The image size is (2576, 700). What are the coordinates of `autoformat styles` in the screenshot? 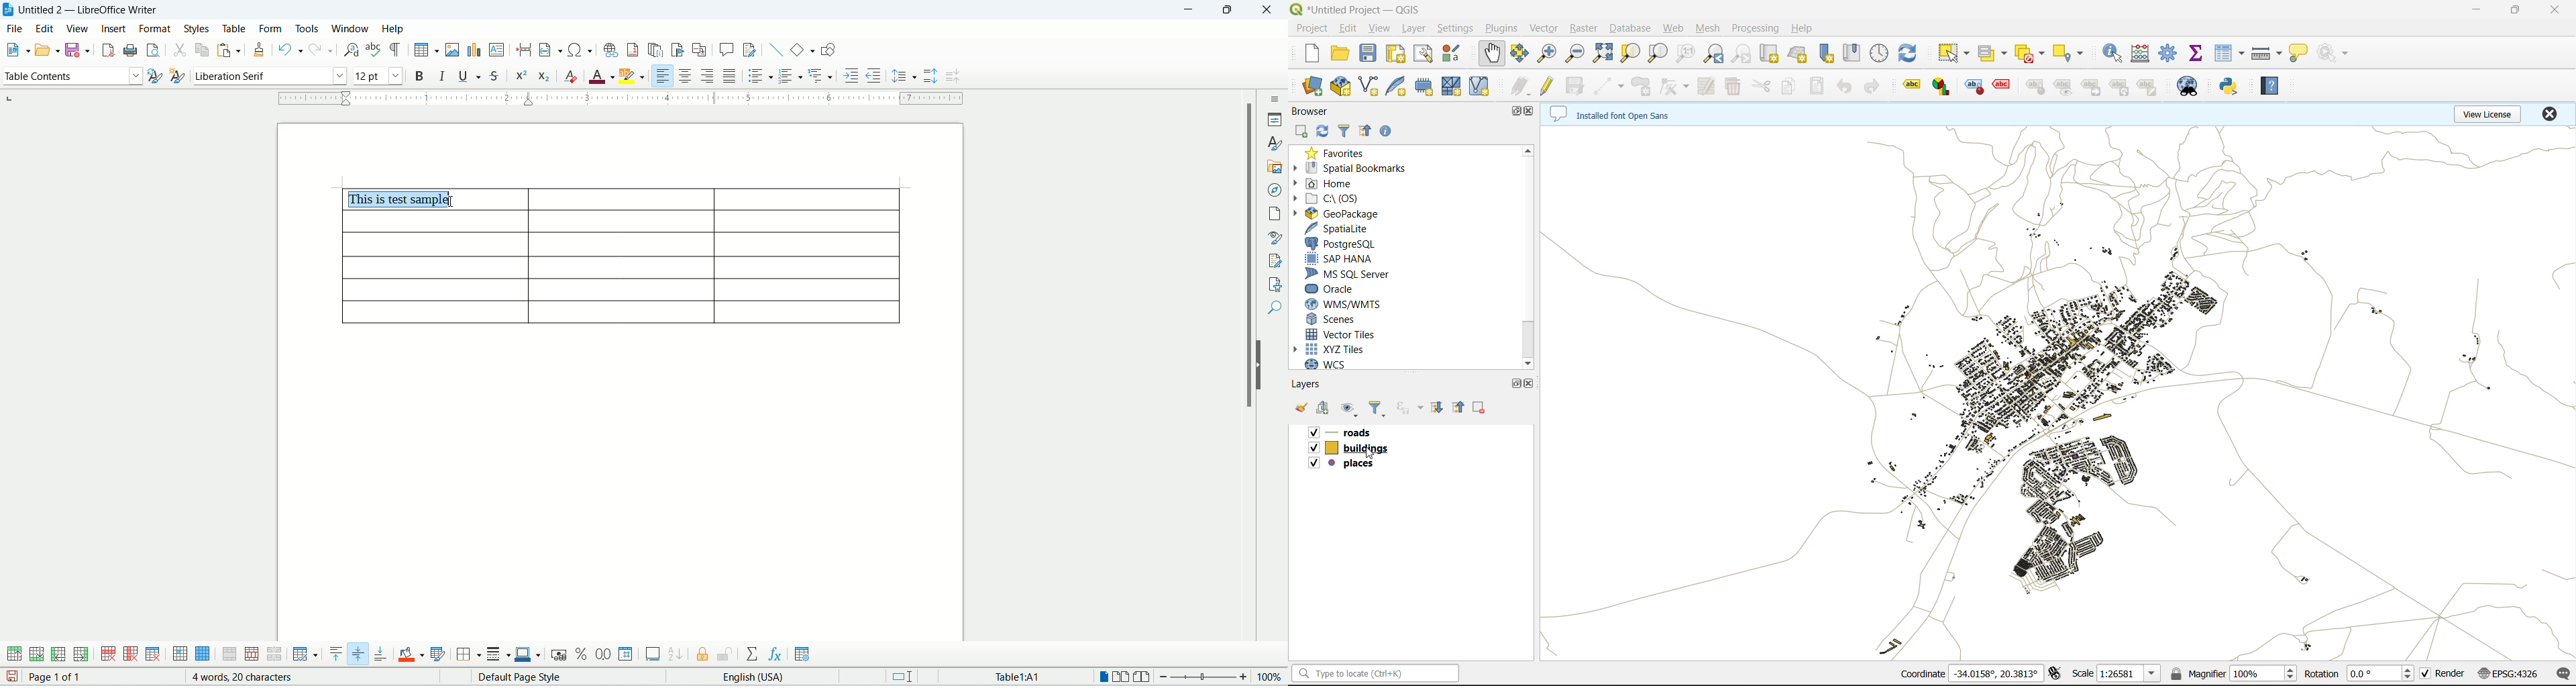 It's located at (439, 654).